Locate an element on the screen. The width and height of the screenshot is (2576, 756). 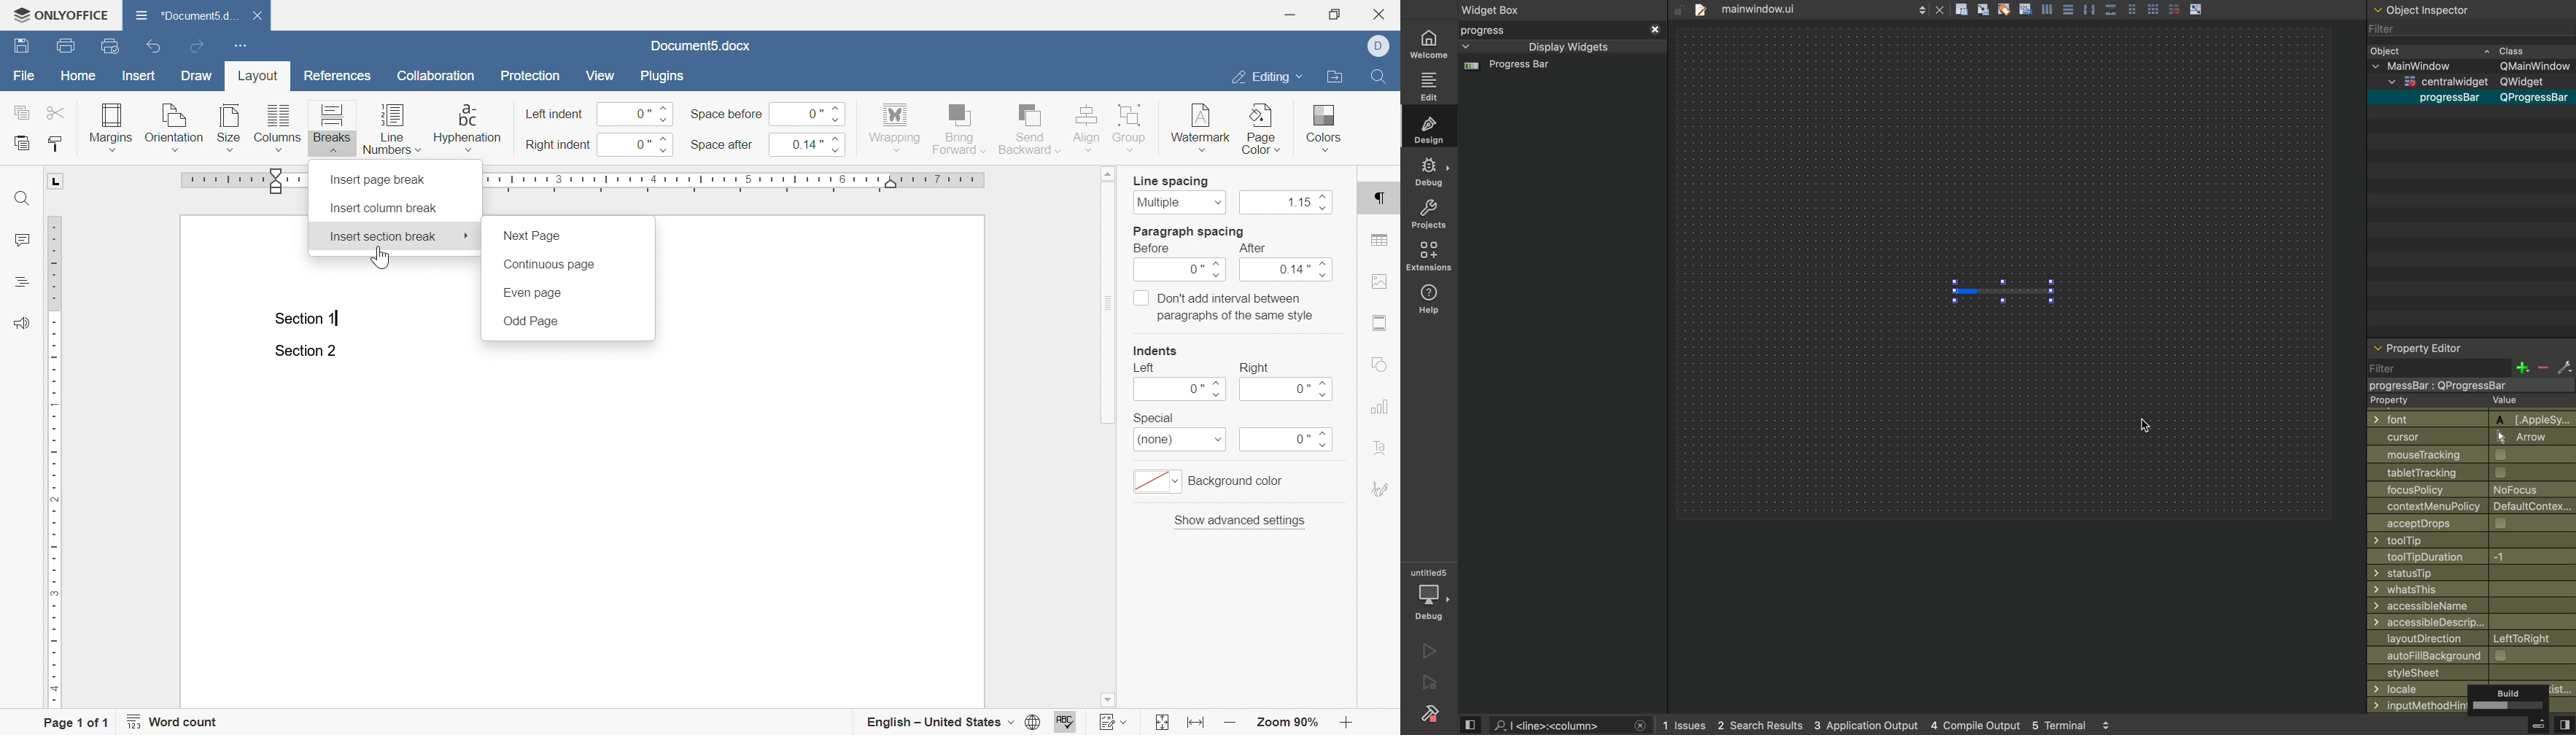
run and build is located at coordinates (1428, 682).